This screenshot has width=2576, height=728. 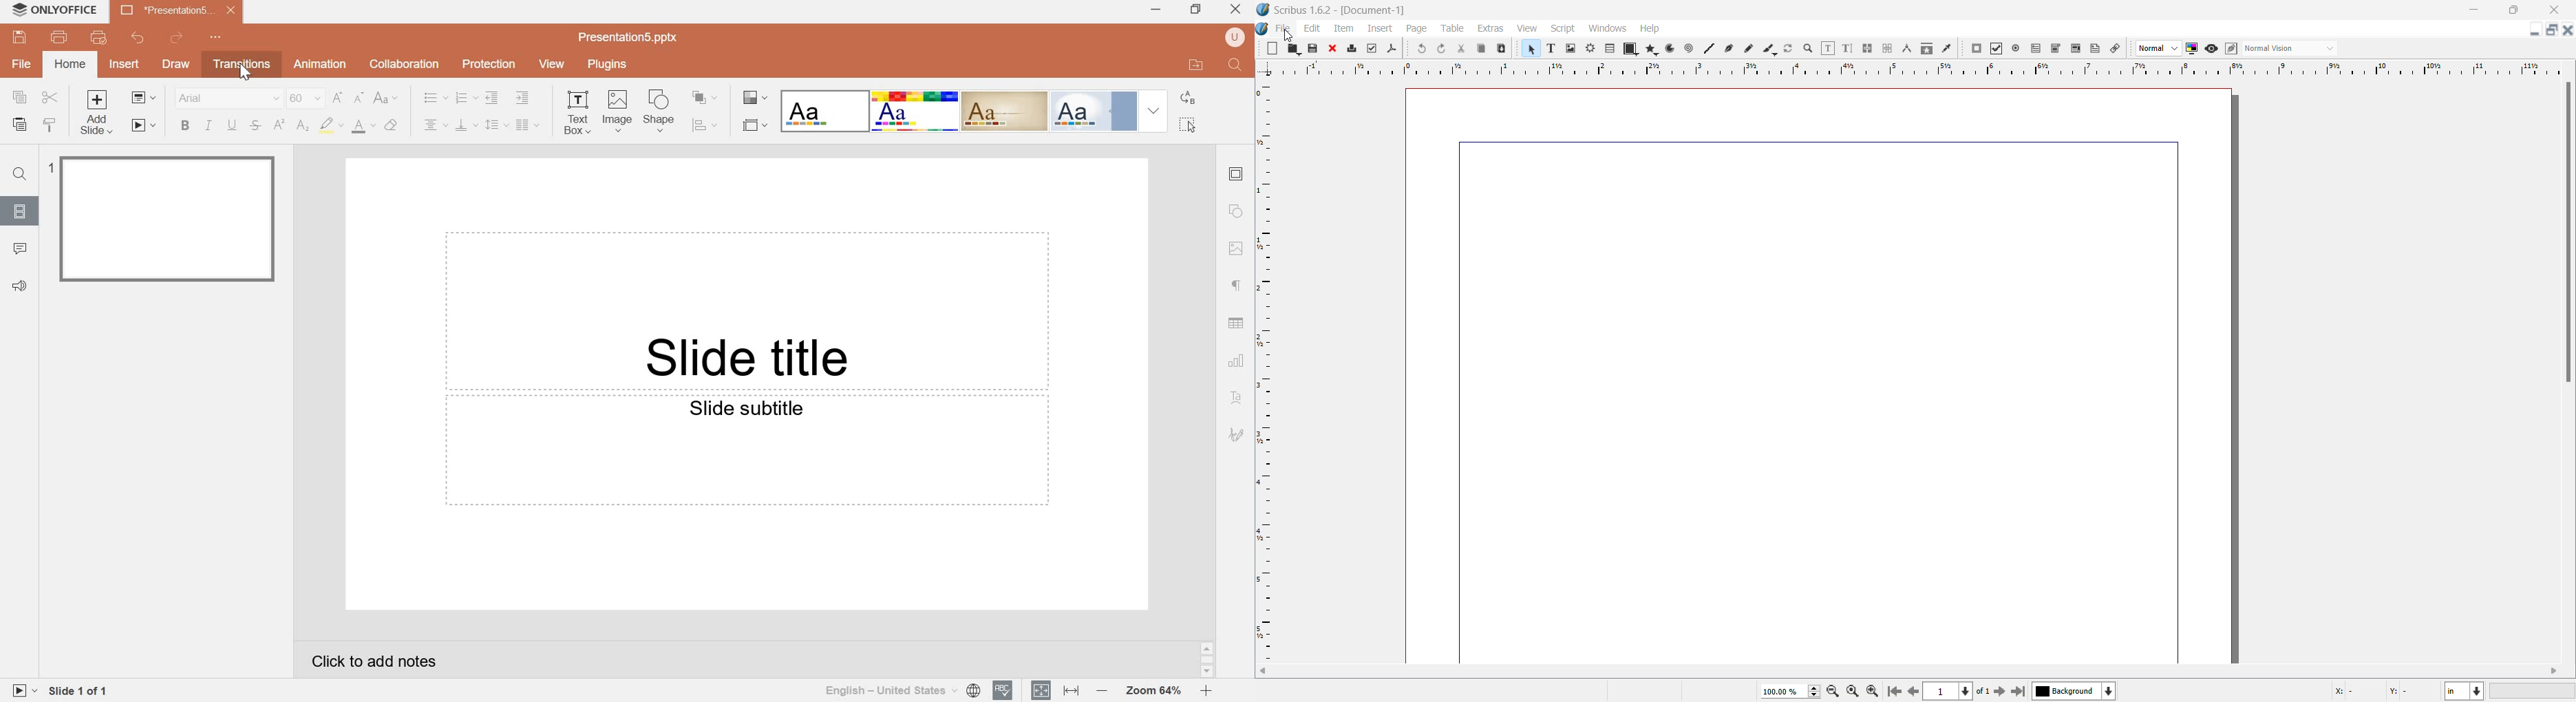 I want to click on Table, so click(x=1451, y=29).